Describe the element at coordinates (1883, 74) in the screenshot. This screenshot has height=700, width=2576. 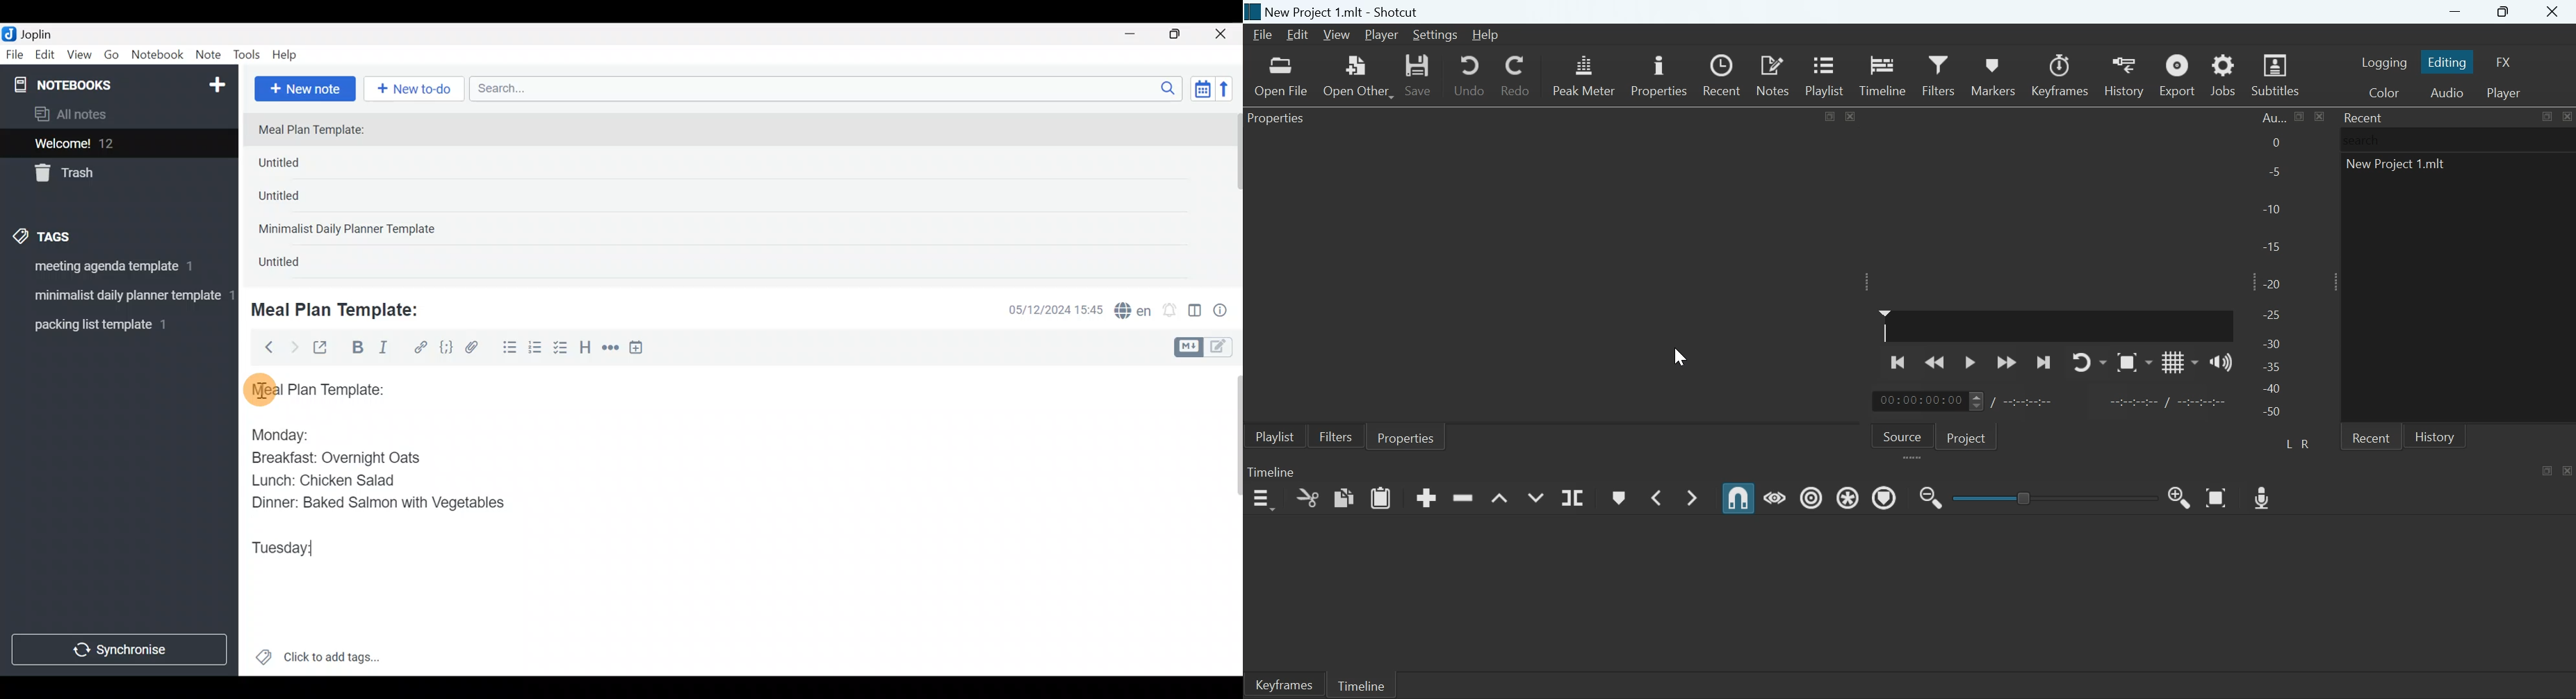
I see `Timeline` at that location.